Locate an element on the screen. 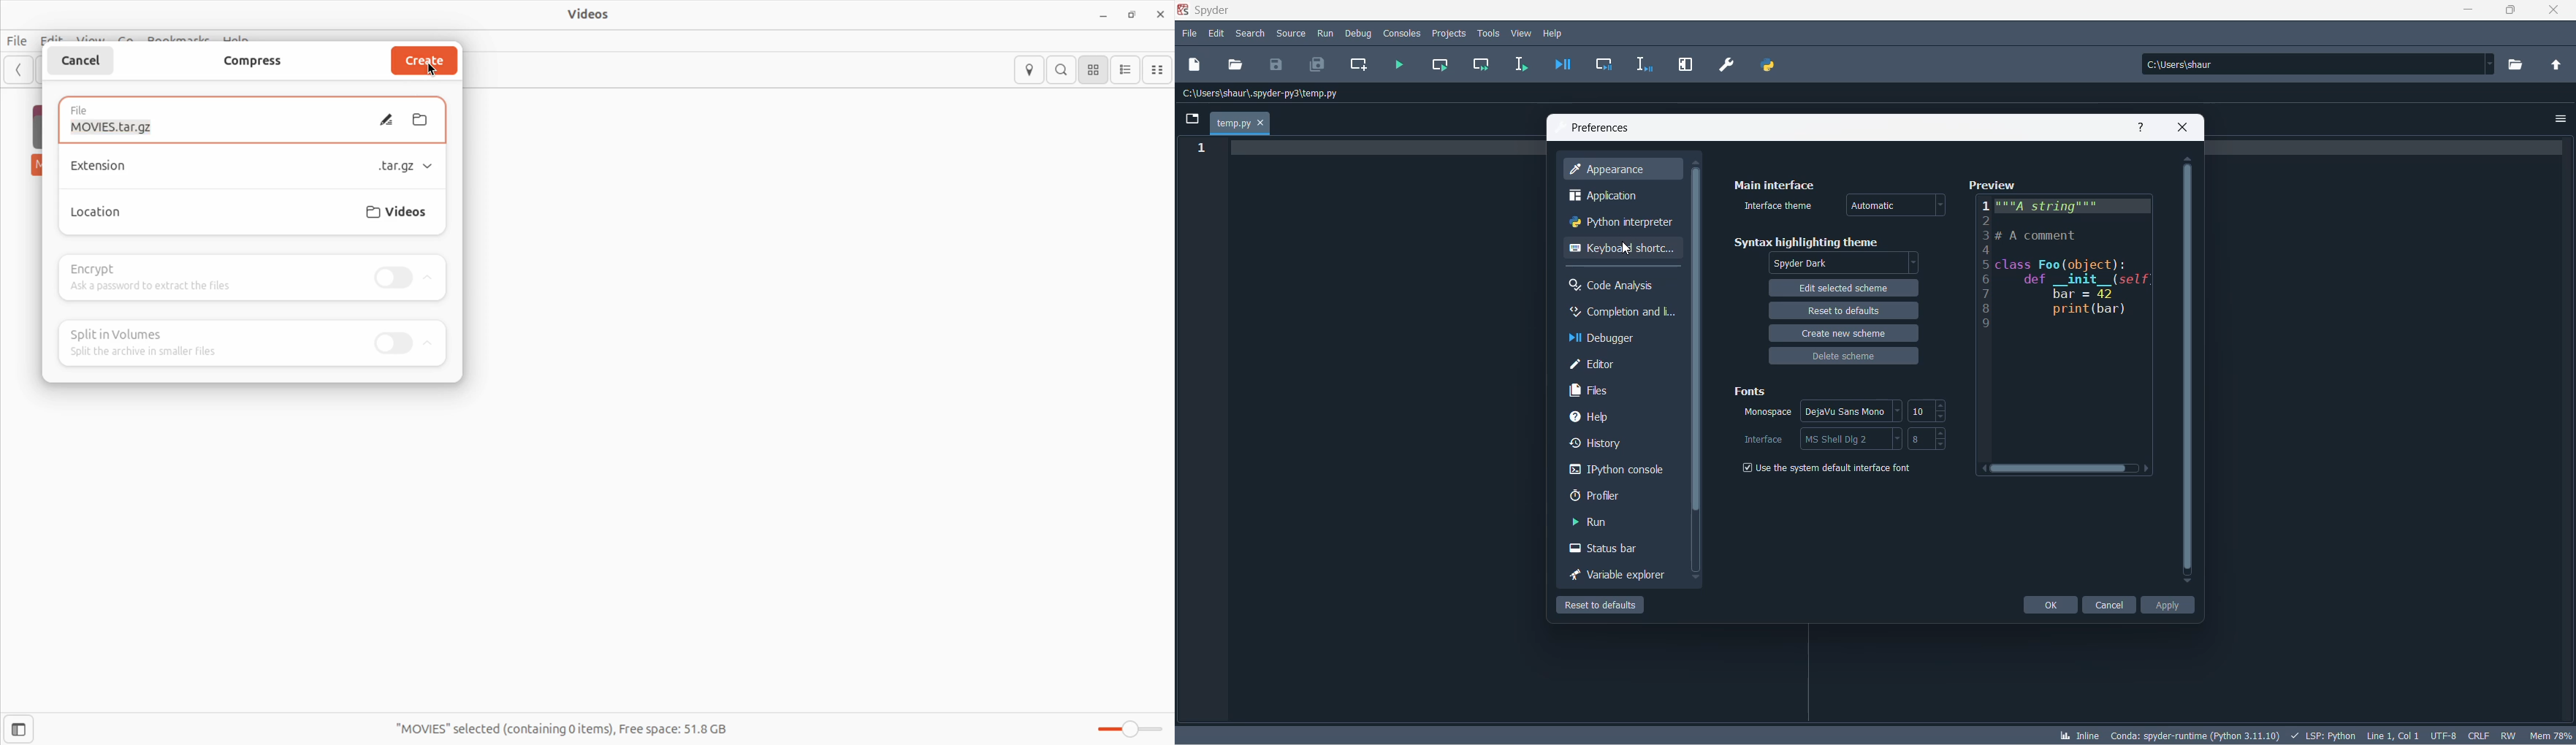 The height and width of the screenshot is (756, 2576). folder is located at coordinates (1190, 121).